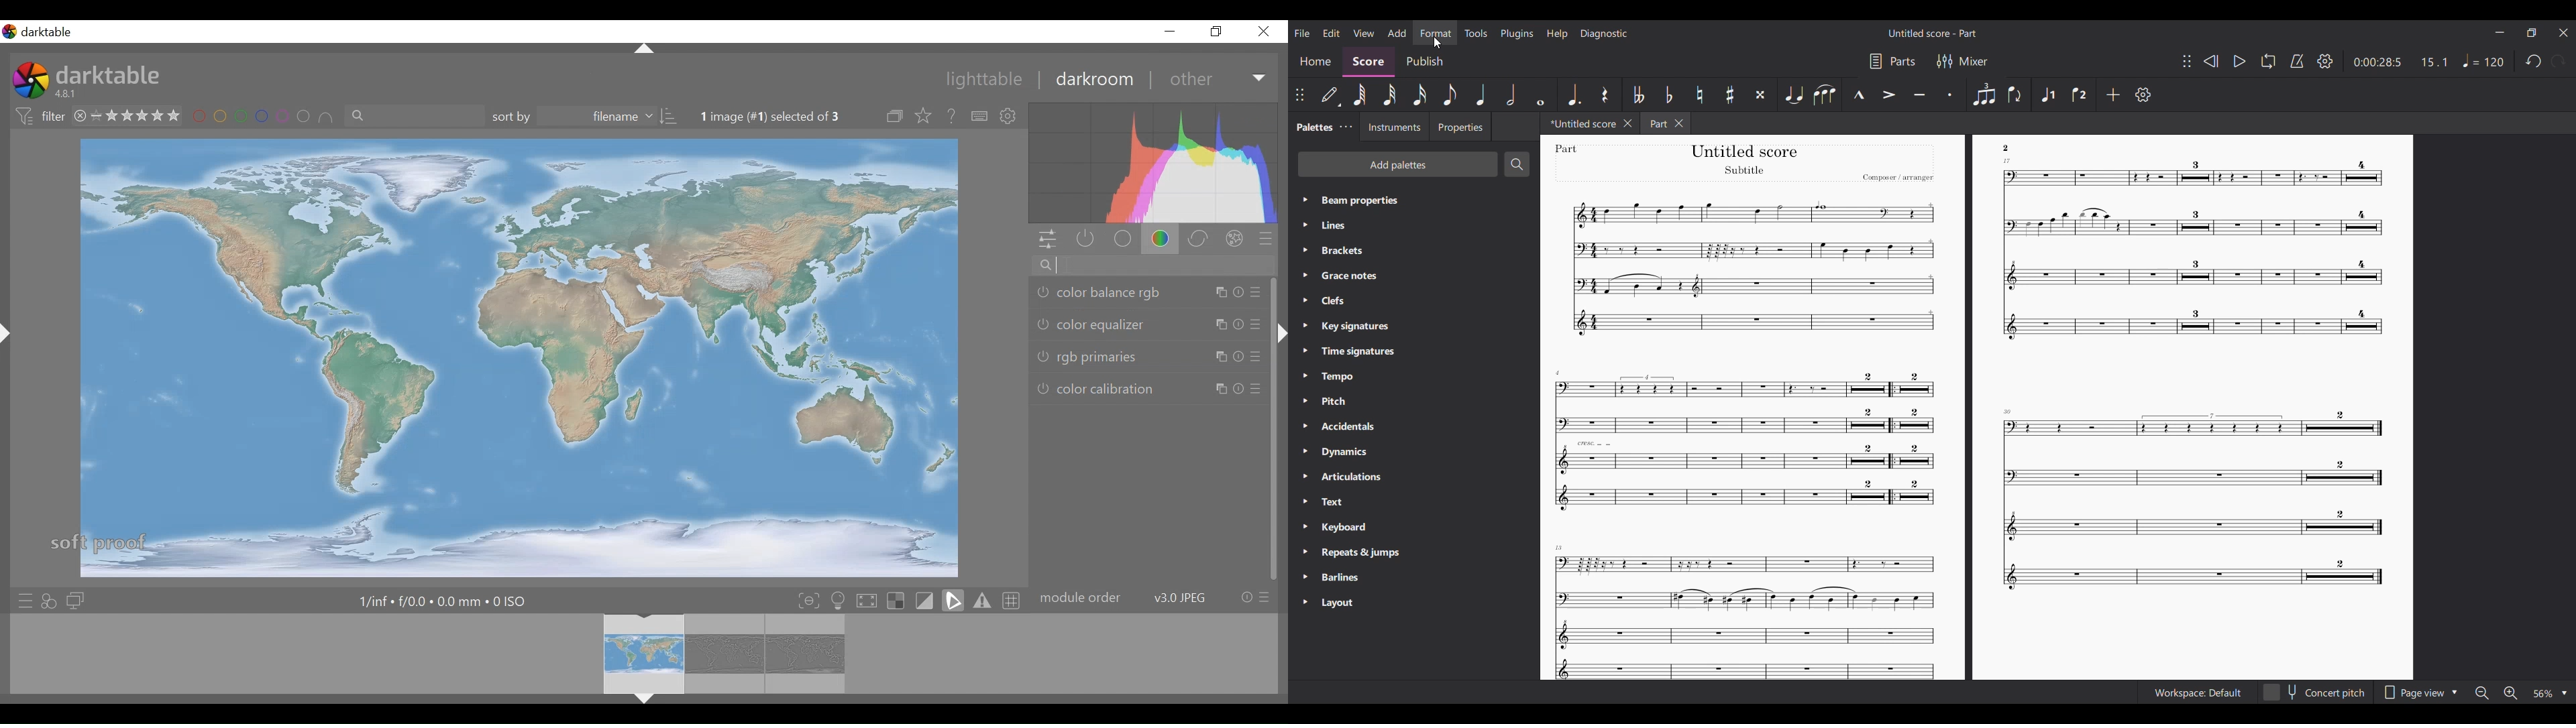 Image resolution: width=2576 pixels, height=728 pixels. Describe the element at coordinates (1010, 600) in the screenshot. I see `toggle guidelines` at that location.